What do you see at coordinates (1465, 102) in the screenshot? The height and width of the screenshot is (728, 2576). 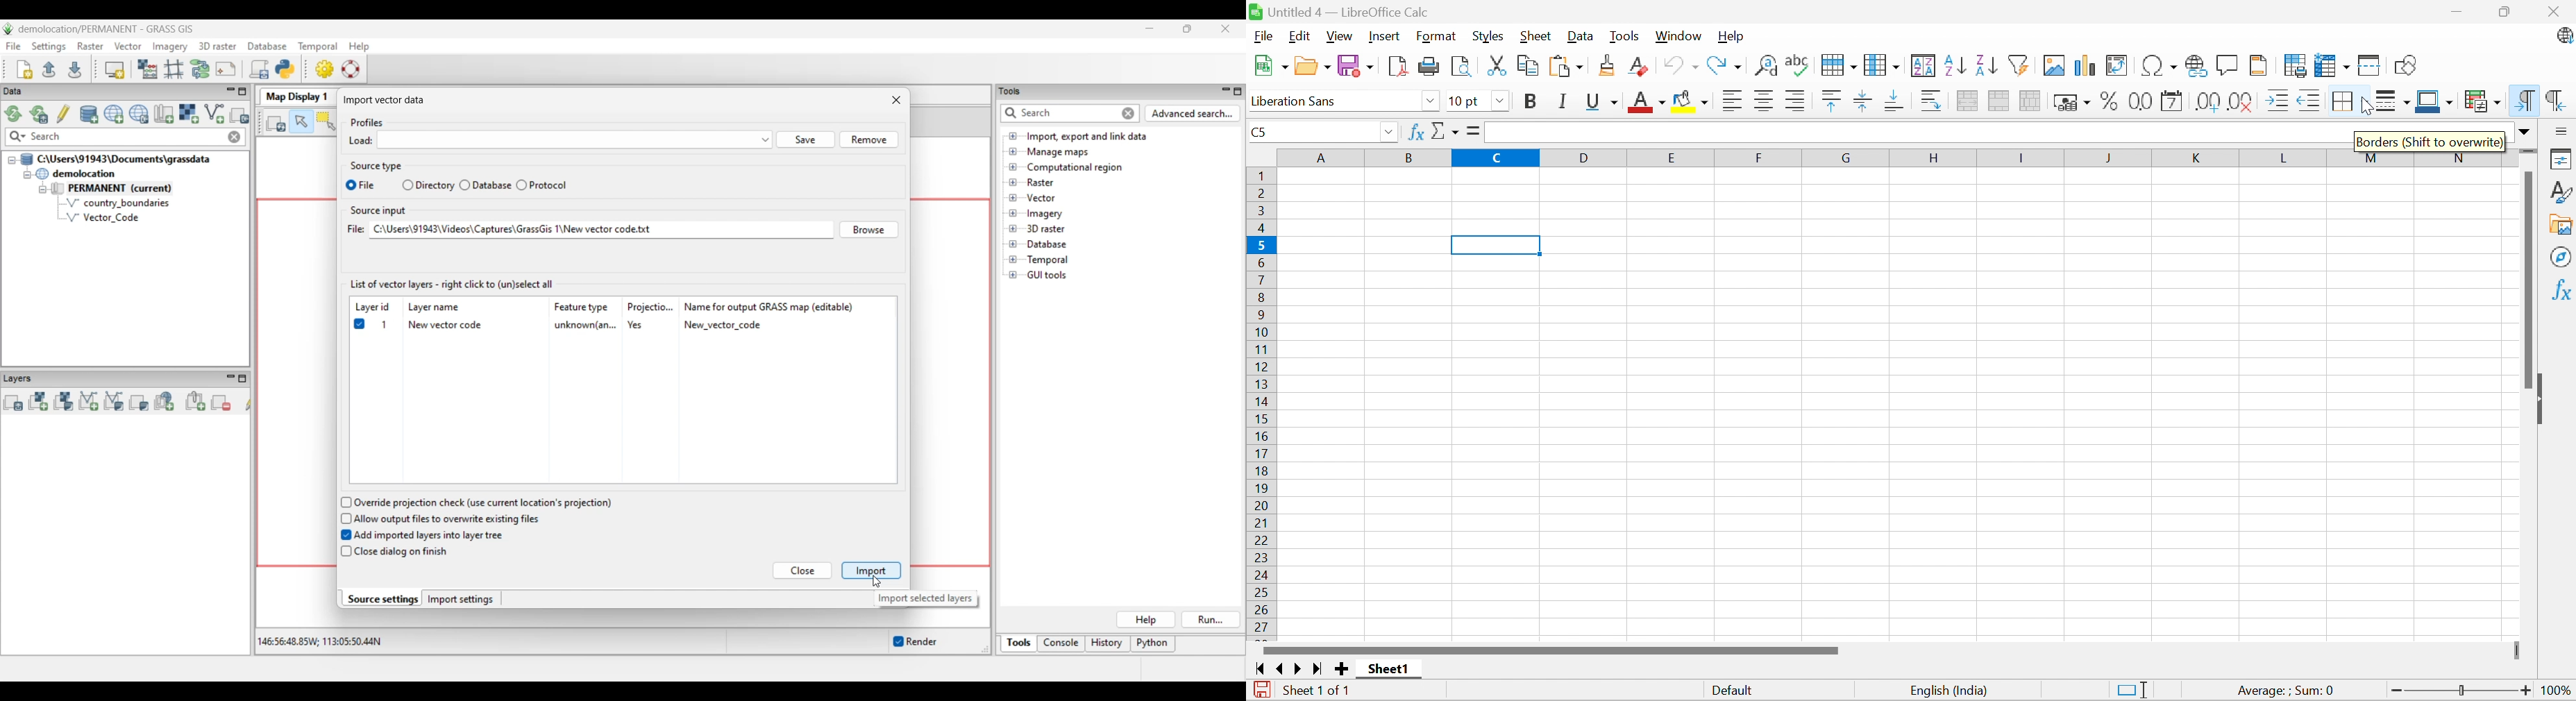 I see `Font size` at bounding box center [1465, 102].